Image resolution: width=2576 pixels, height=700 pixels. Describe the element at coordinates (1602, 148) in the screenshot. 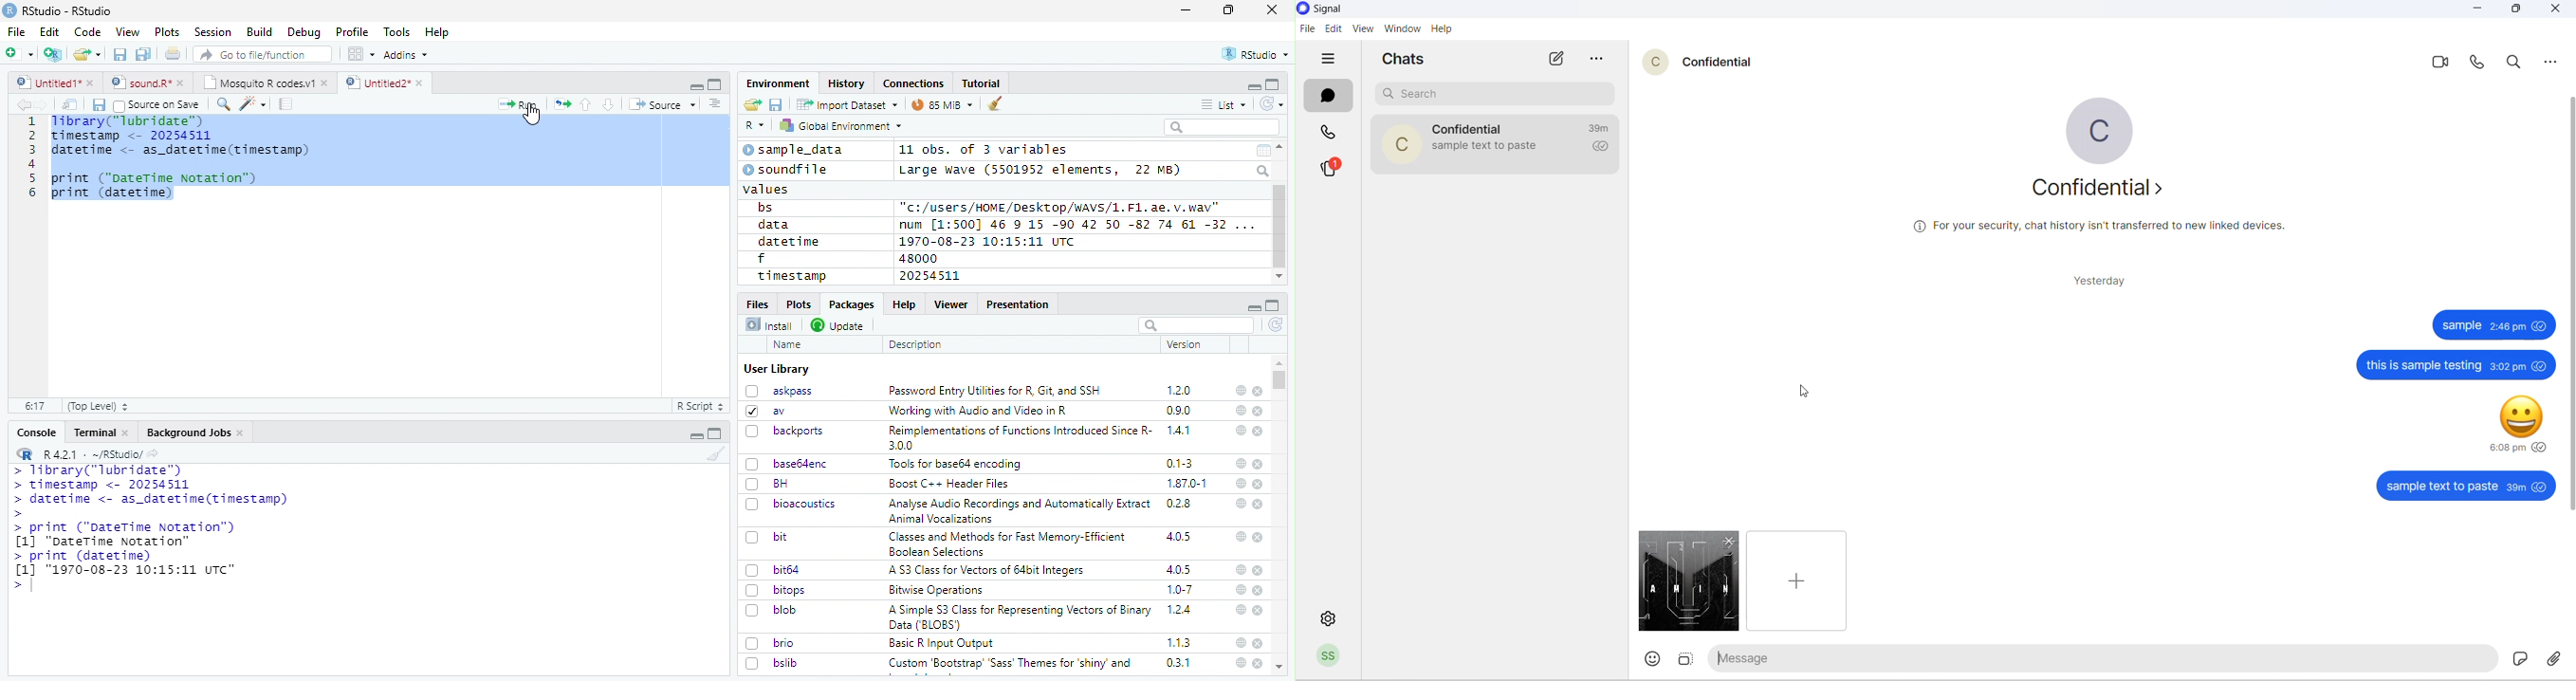

I see `read recipient` at that location.